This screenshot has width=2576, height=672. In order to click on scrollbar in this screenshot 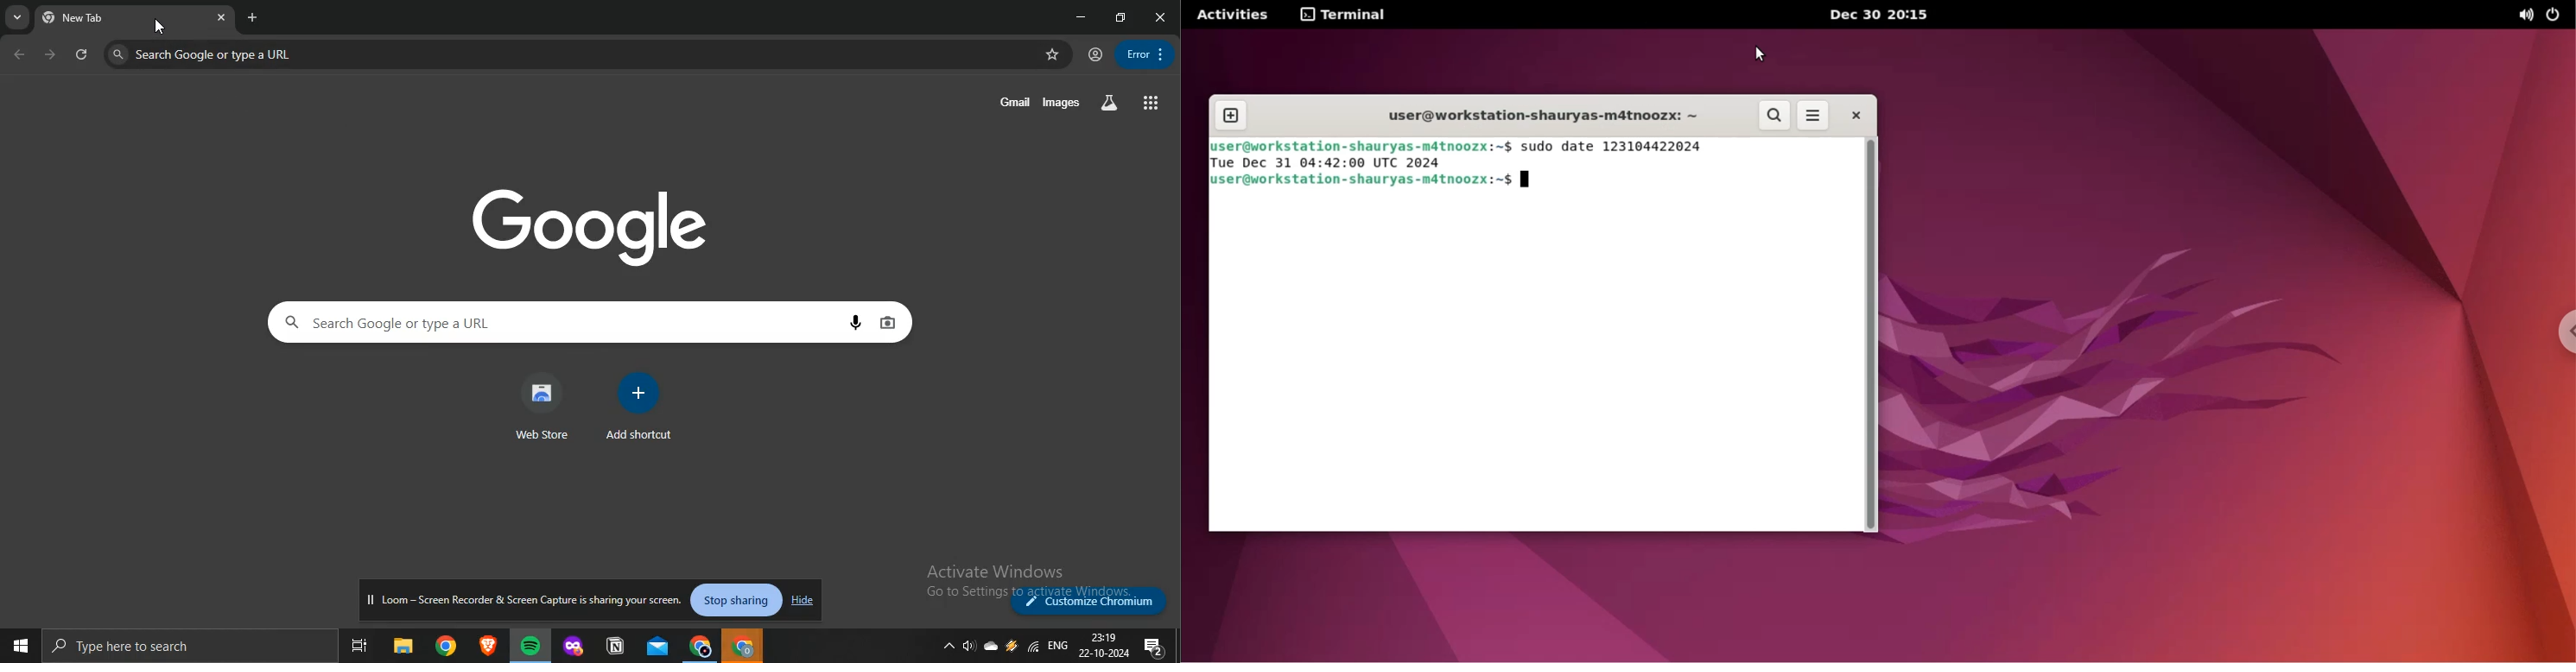, I will do `click(1870, 336)`.